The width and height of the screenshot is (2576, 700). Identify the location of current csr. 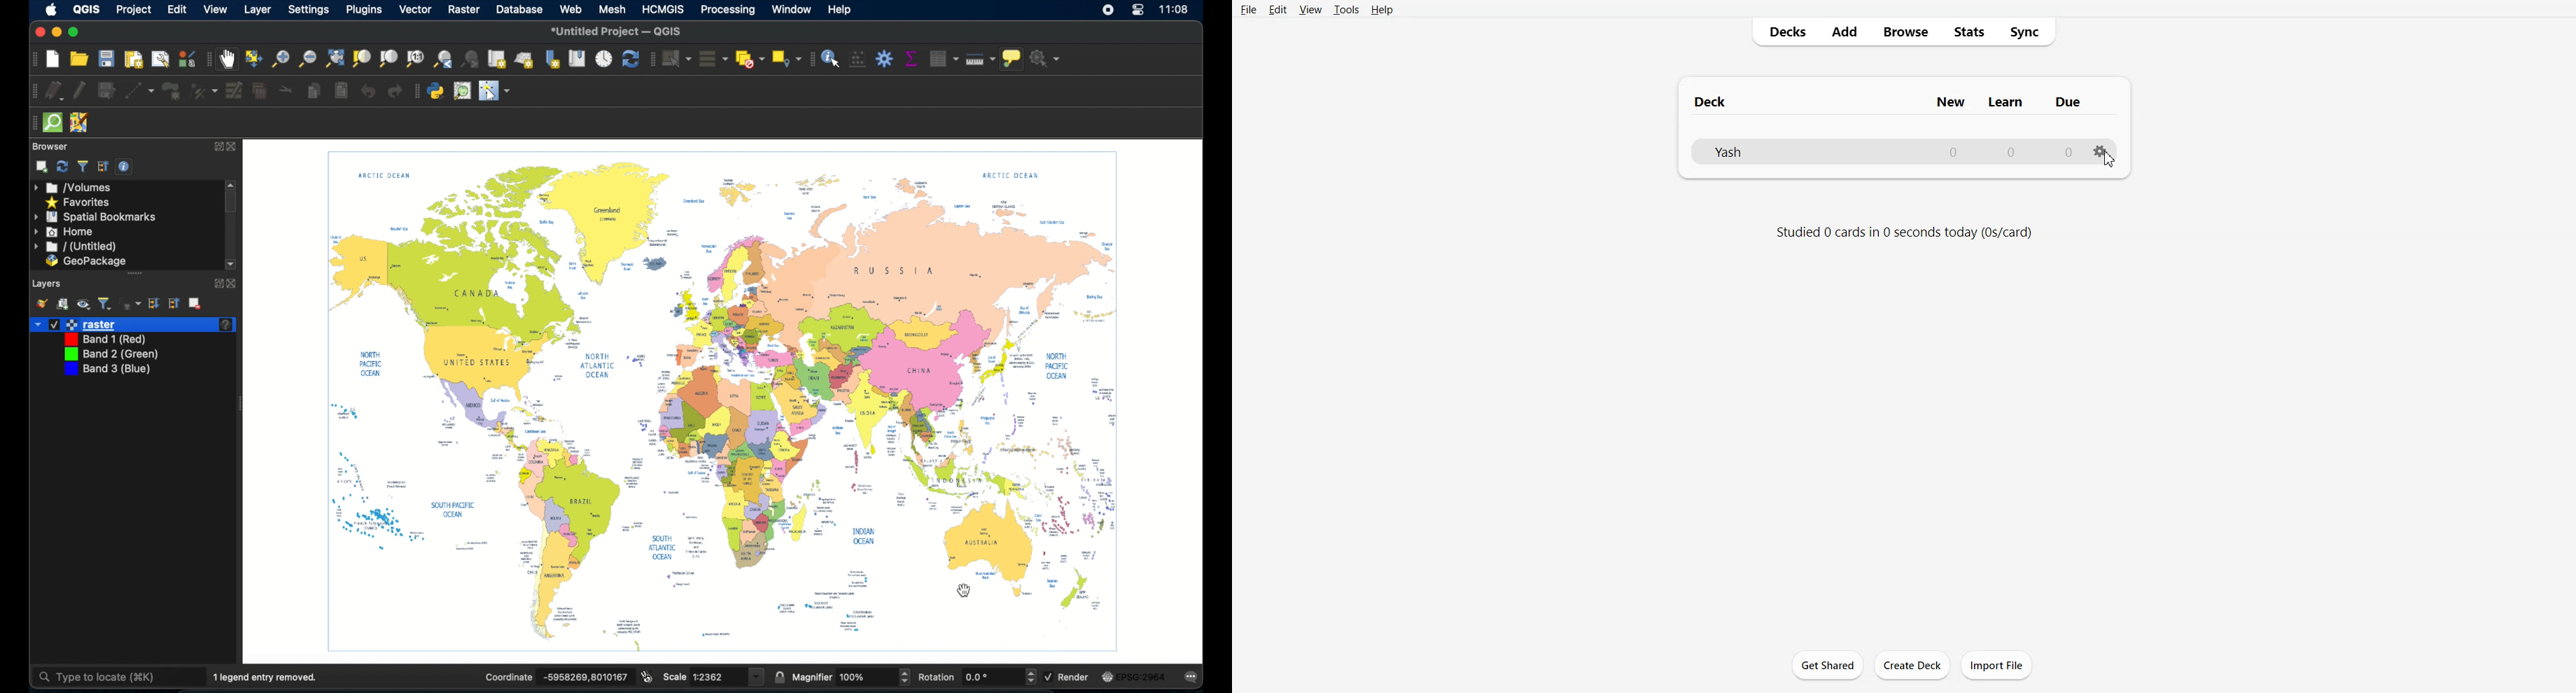
(1138, 676).